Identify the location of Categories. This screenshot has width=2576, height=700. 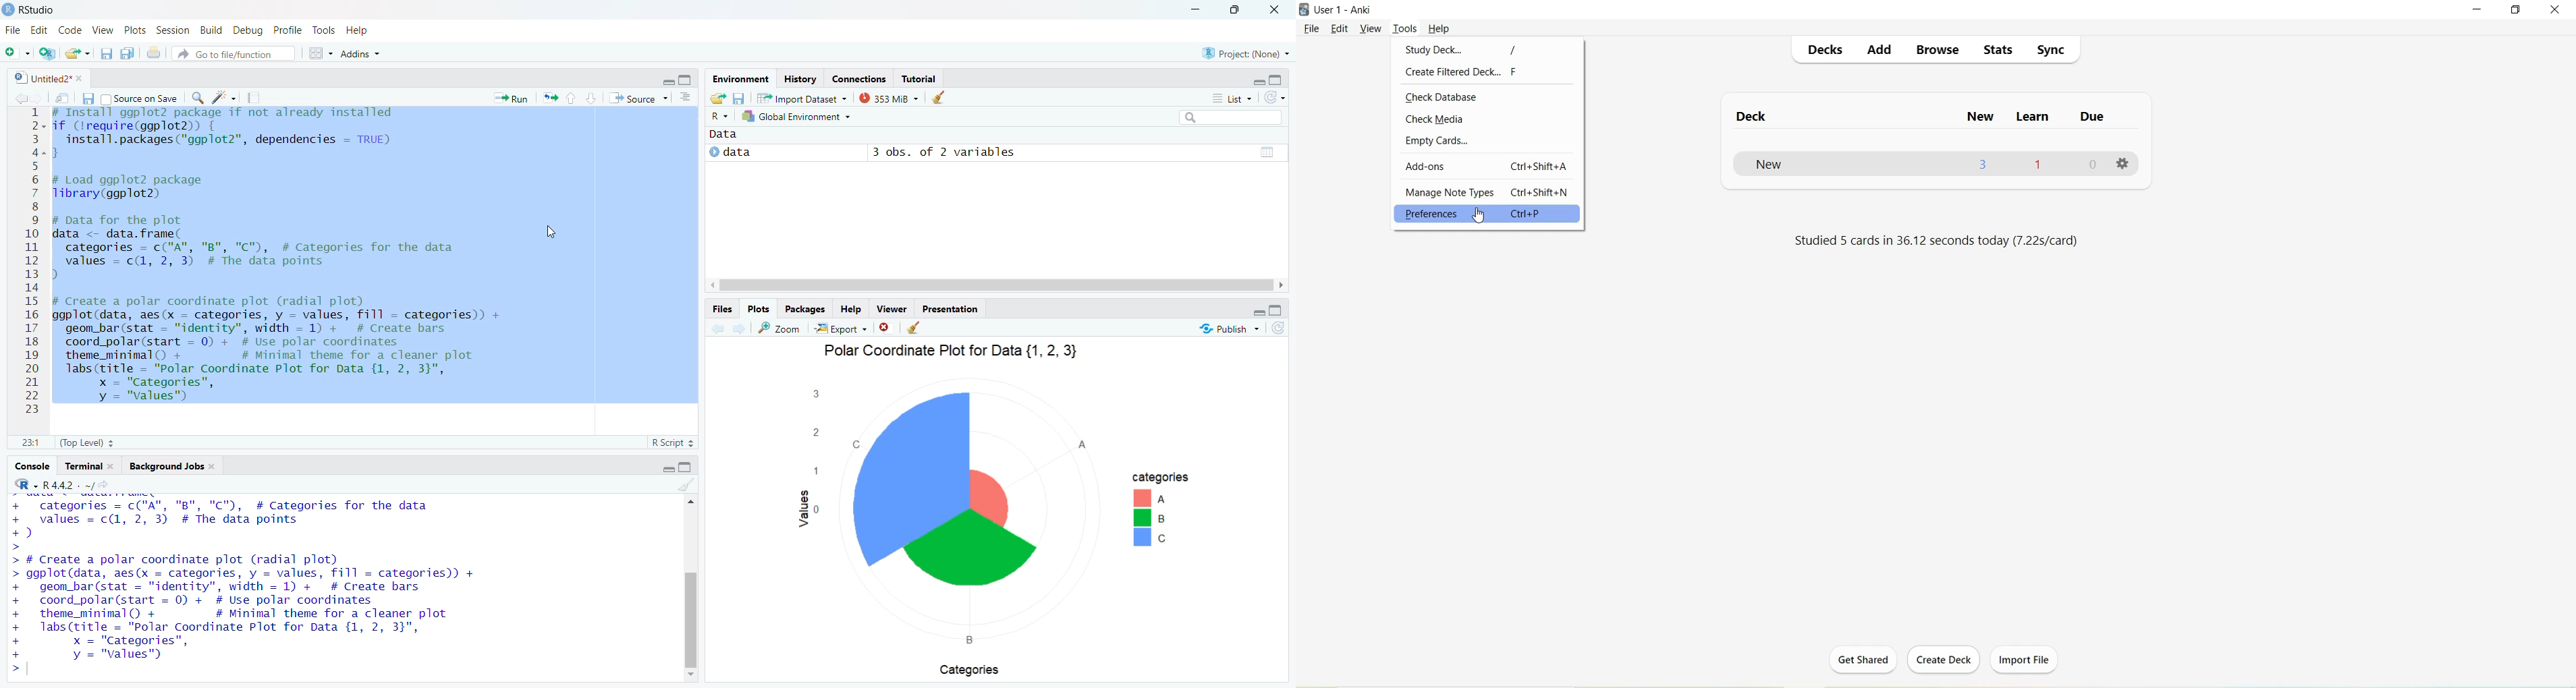
(964, 675).